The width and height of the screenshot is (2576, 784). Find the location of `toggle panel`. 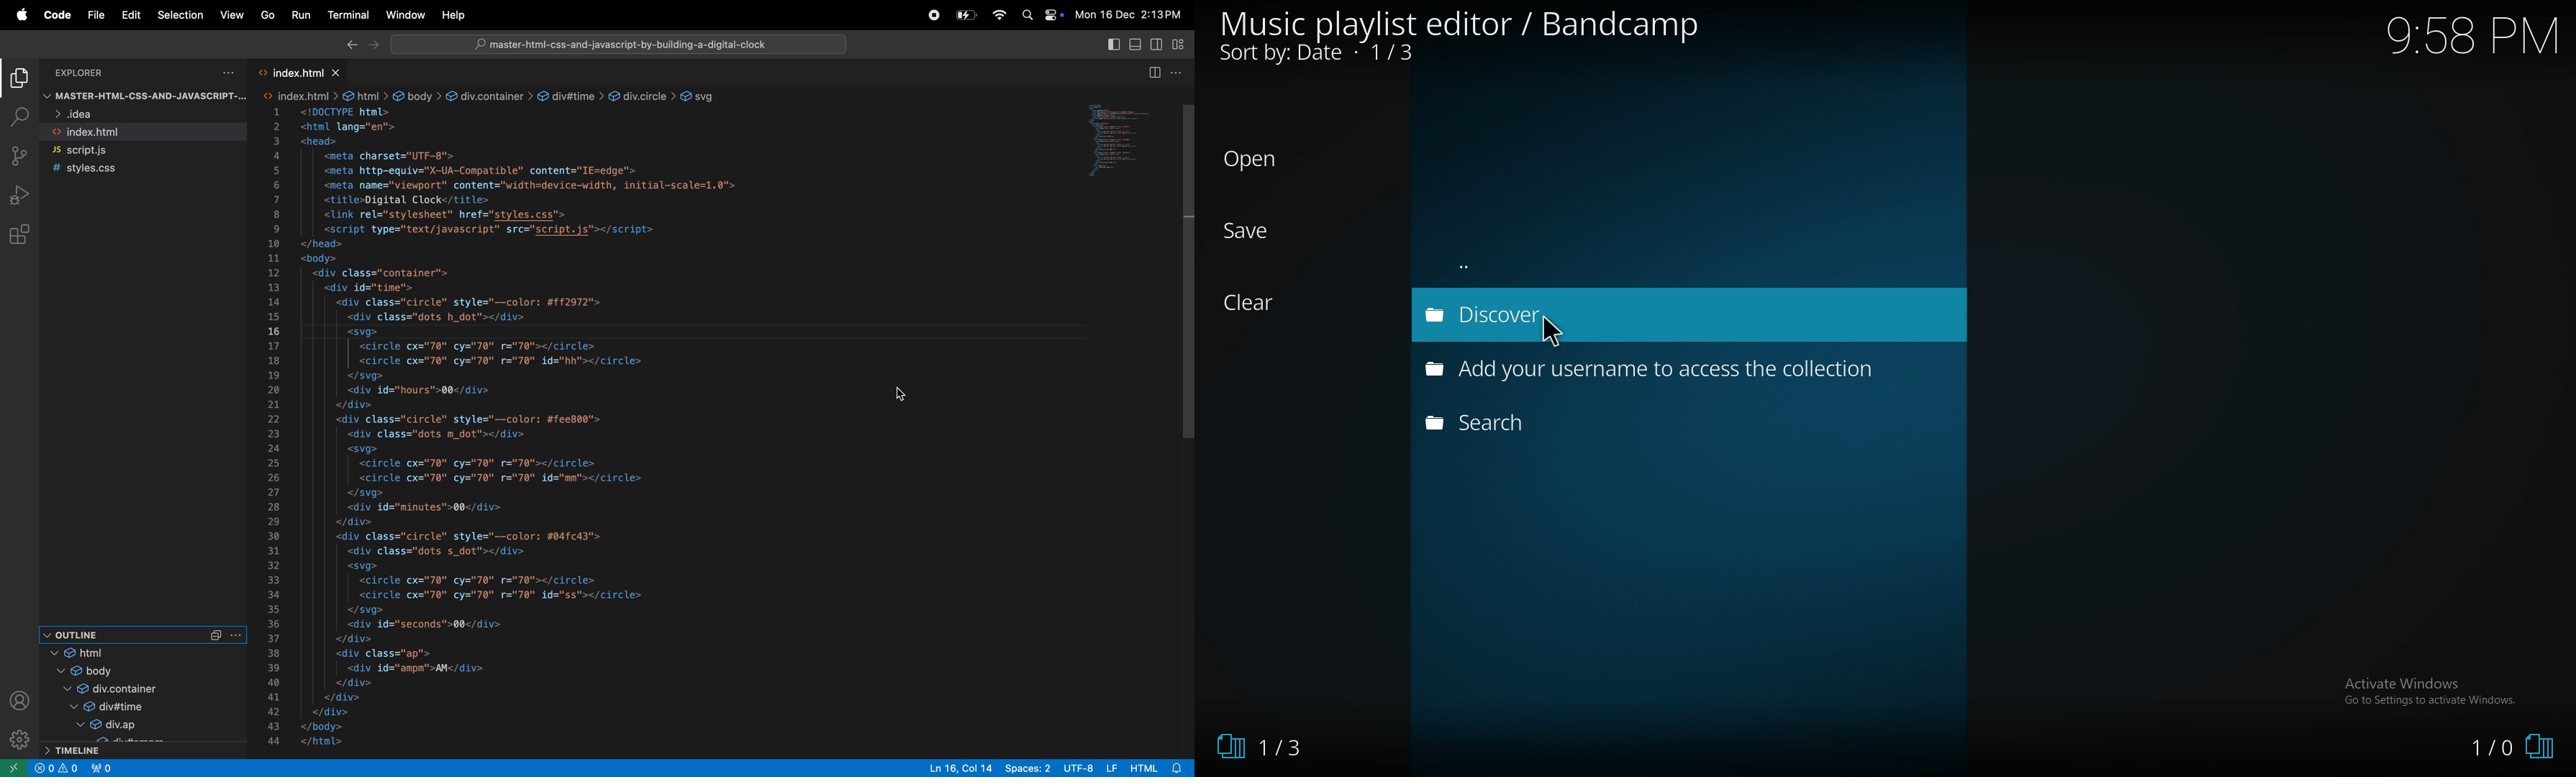

toggle panel is located at coordinates (1138, 44).